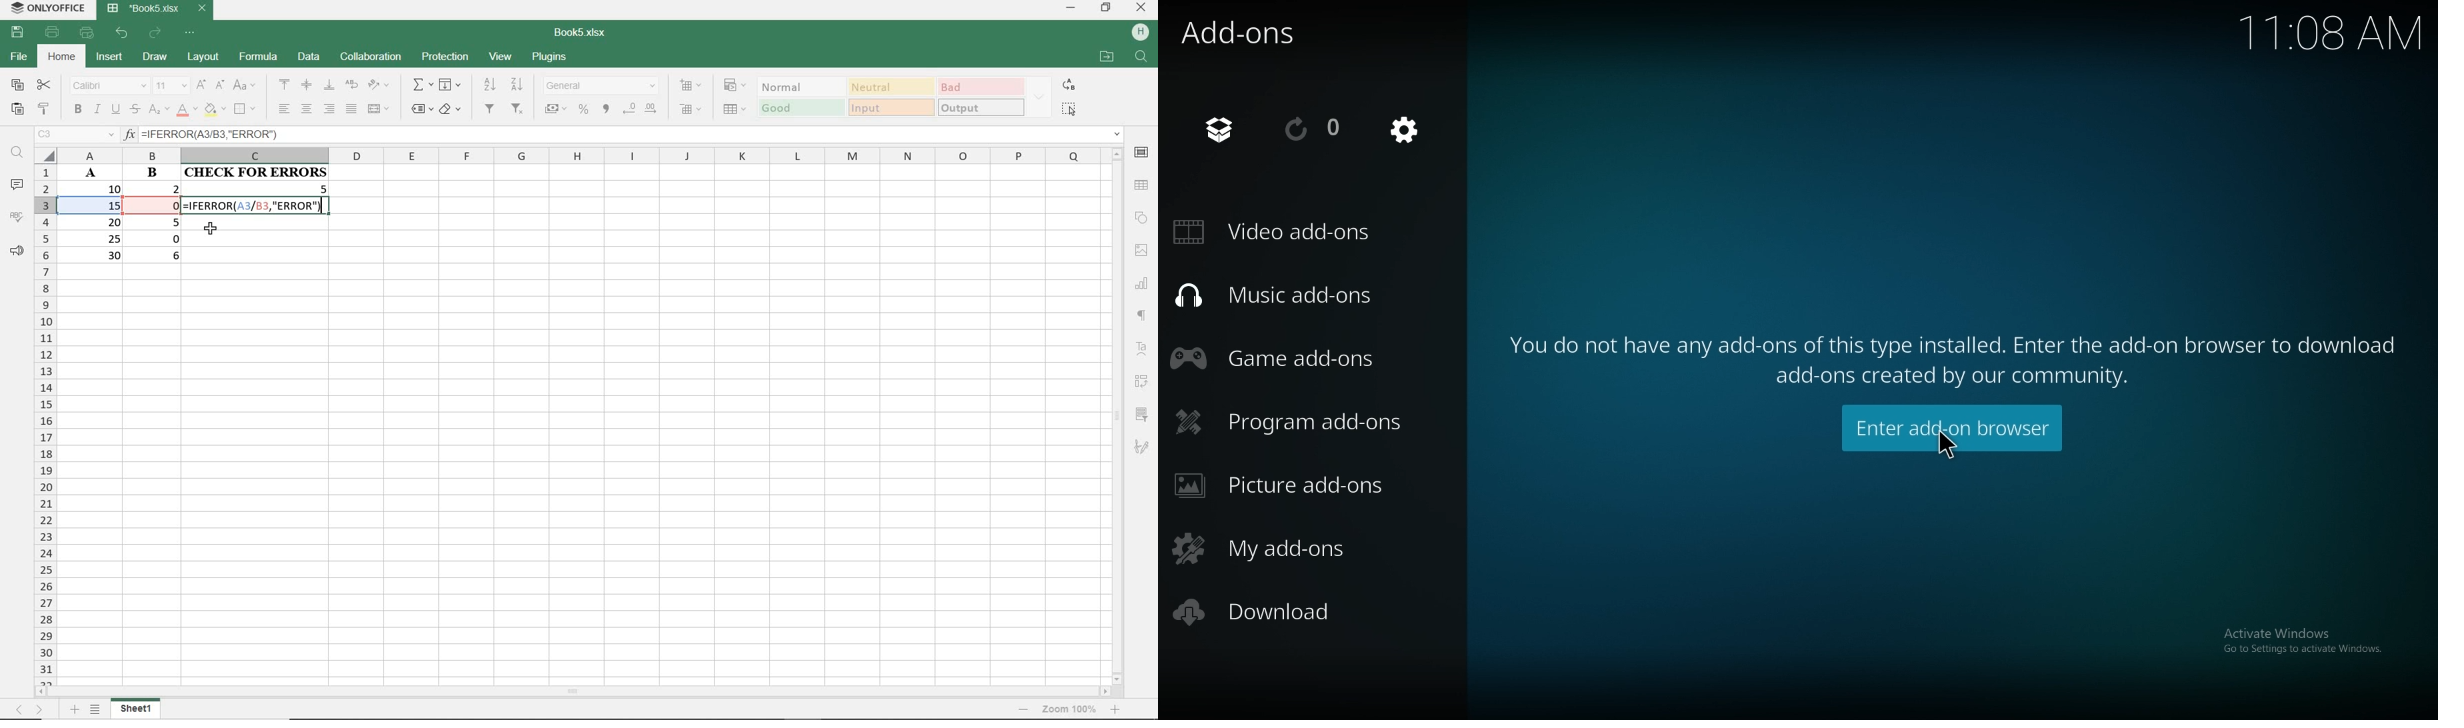  Describe the element at coordinates (14, 248) in the screenshot. I see `FEEDBACK & SUPPORT` at that location.